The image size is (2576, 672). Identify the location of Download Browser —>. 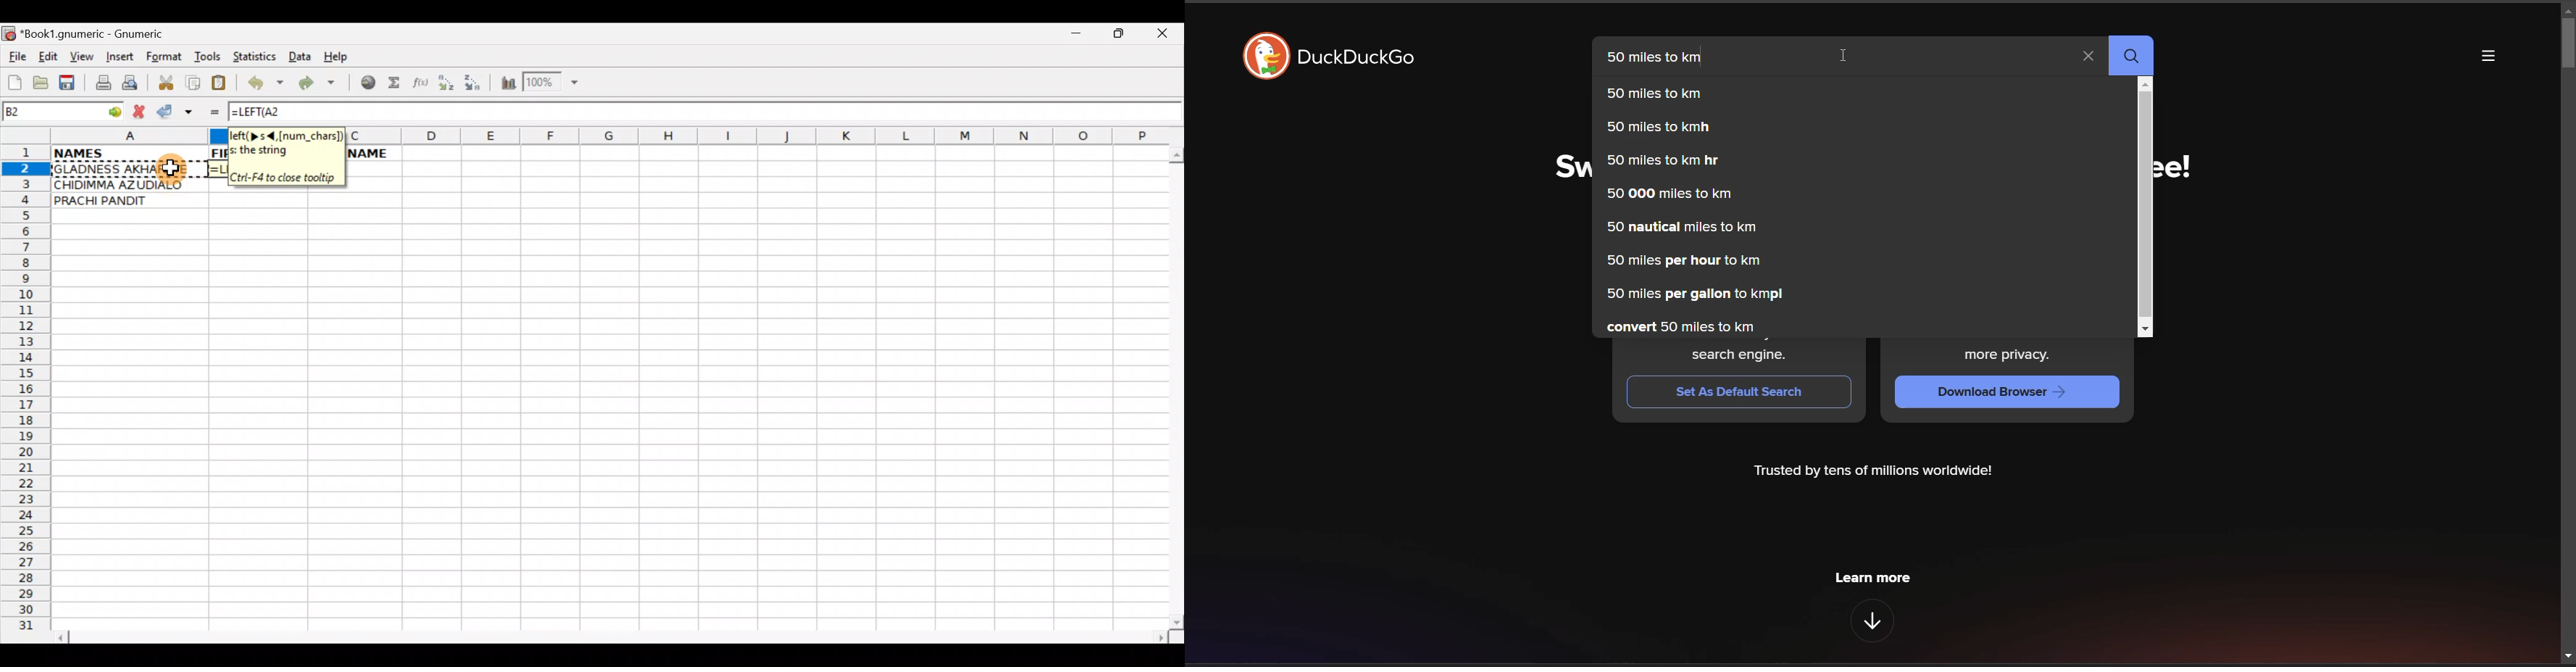
(2010, 393).